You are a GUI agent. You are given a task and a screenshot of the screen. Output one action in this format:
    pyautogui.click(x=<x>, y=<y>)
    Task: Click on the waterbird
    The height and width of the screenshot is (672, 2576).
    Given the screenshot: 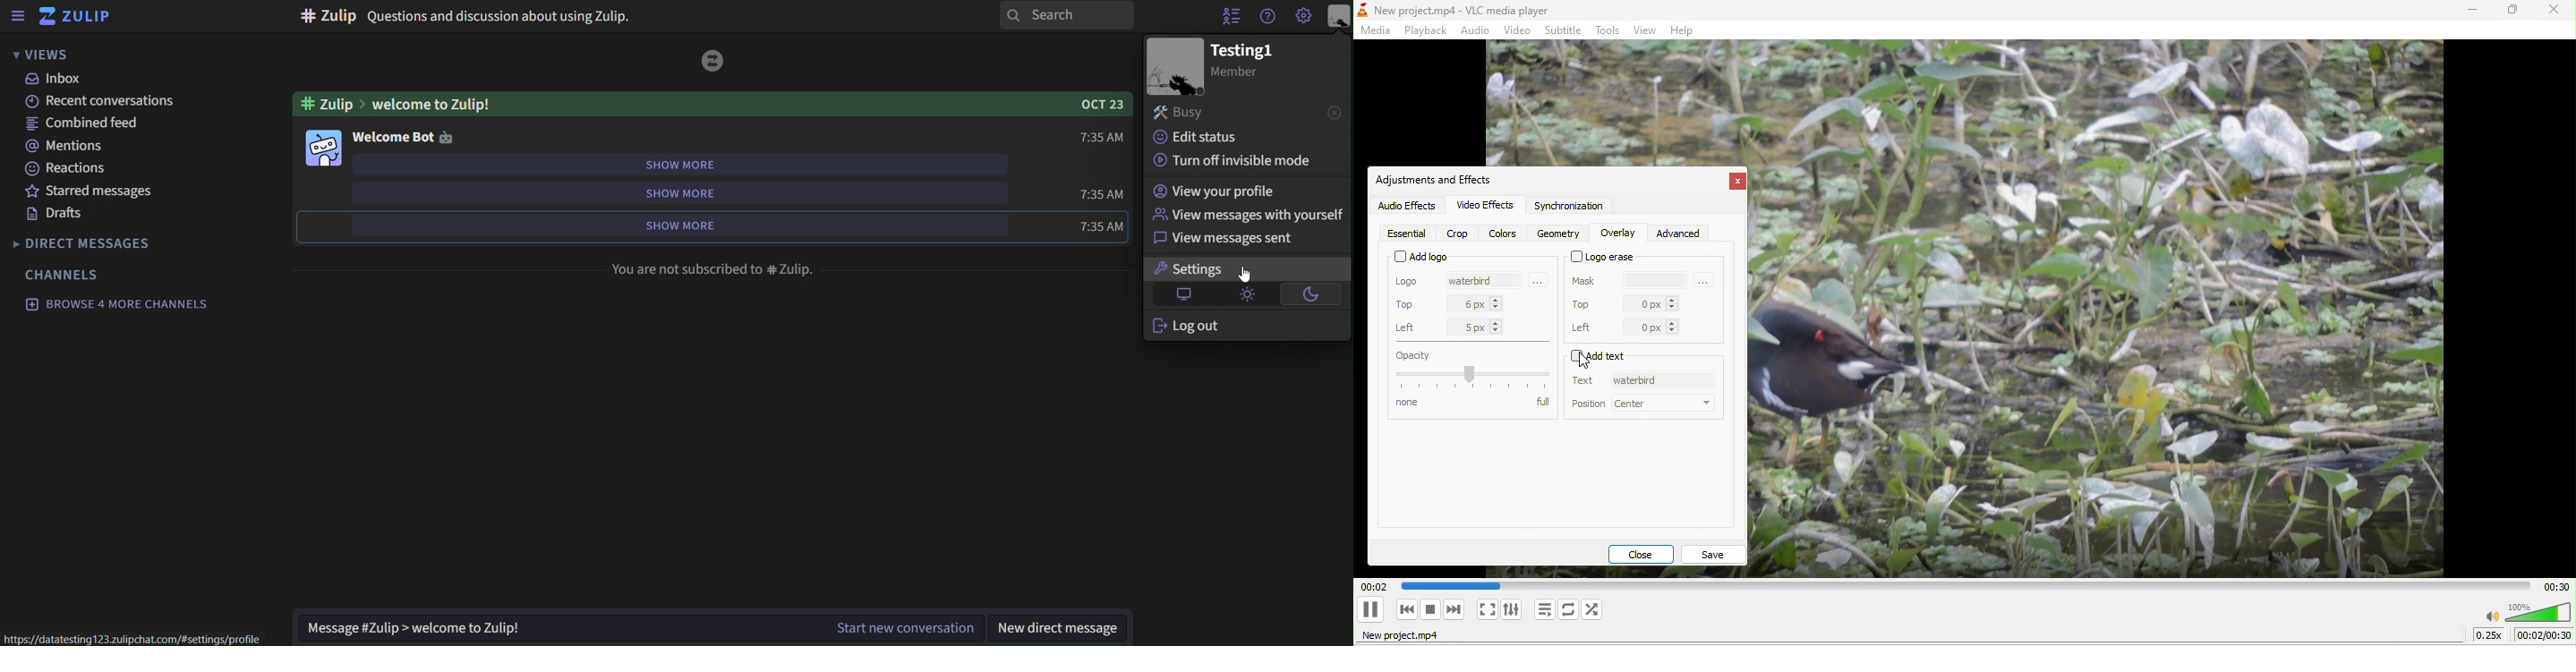 What is the action you would take?
    pyautogui.click(x=1661, y=382)
    